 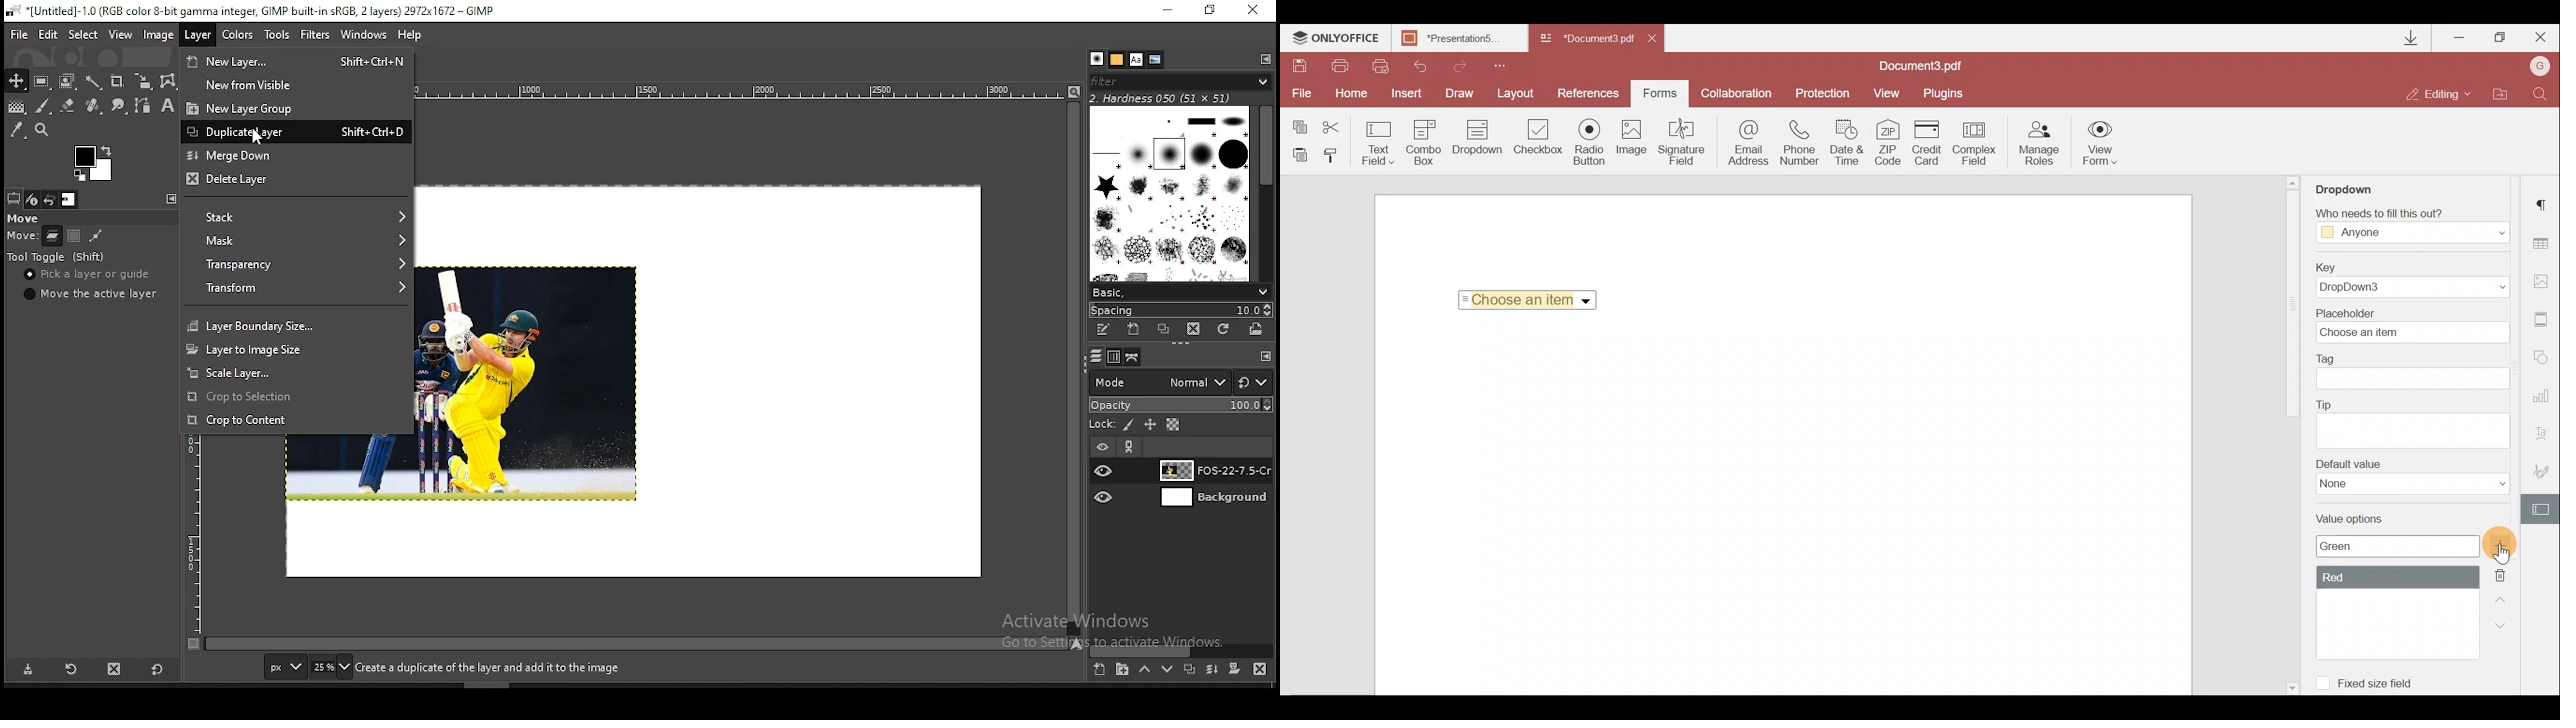 What do you see at coordinates (1171, 192) in the screenshot?
I see `Designs` at bounding box center [1171, 192].